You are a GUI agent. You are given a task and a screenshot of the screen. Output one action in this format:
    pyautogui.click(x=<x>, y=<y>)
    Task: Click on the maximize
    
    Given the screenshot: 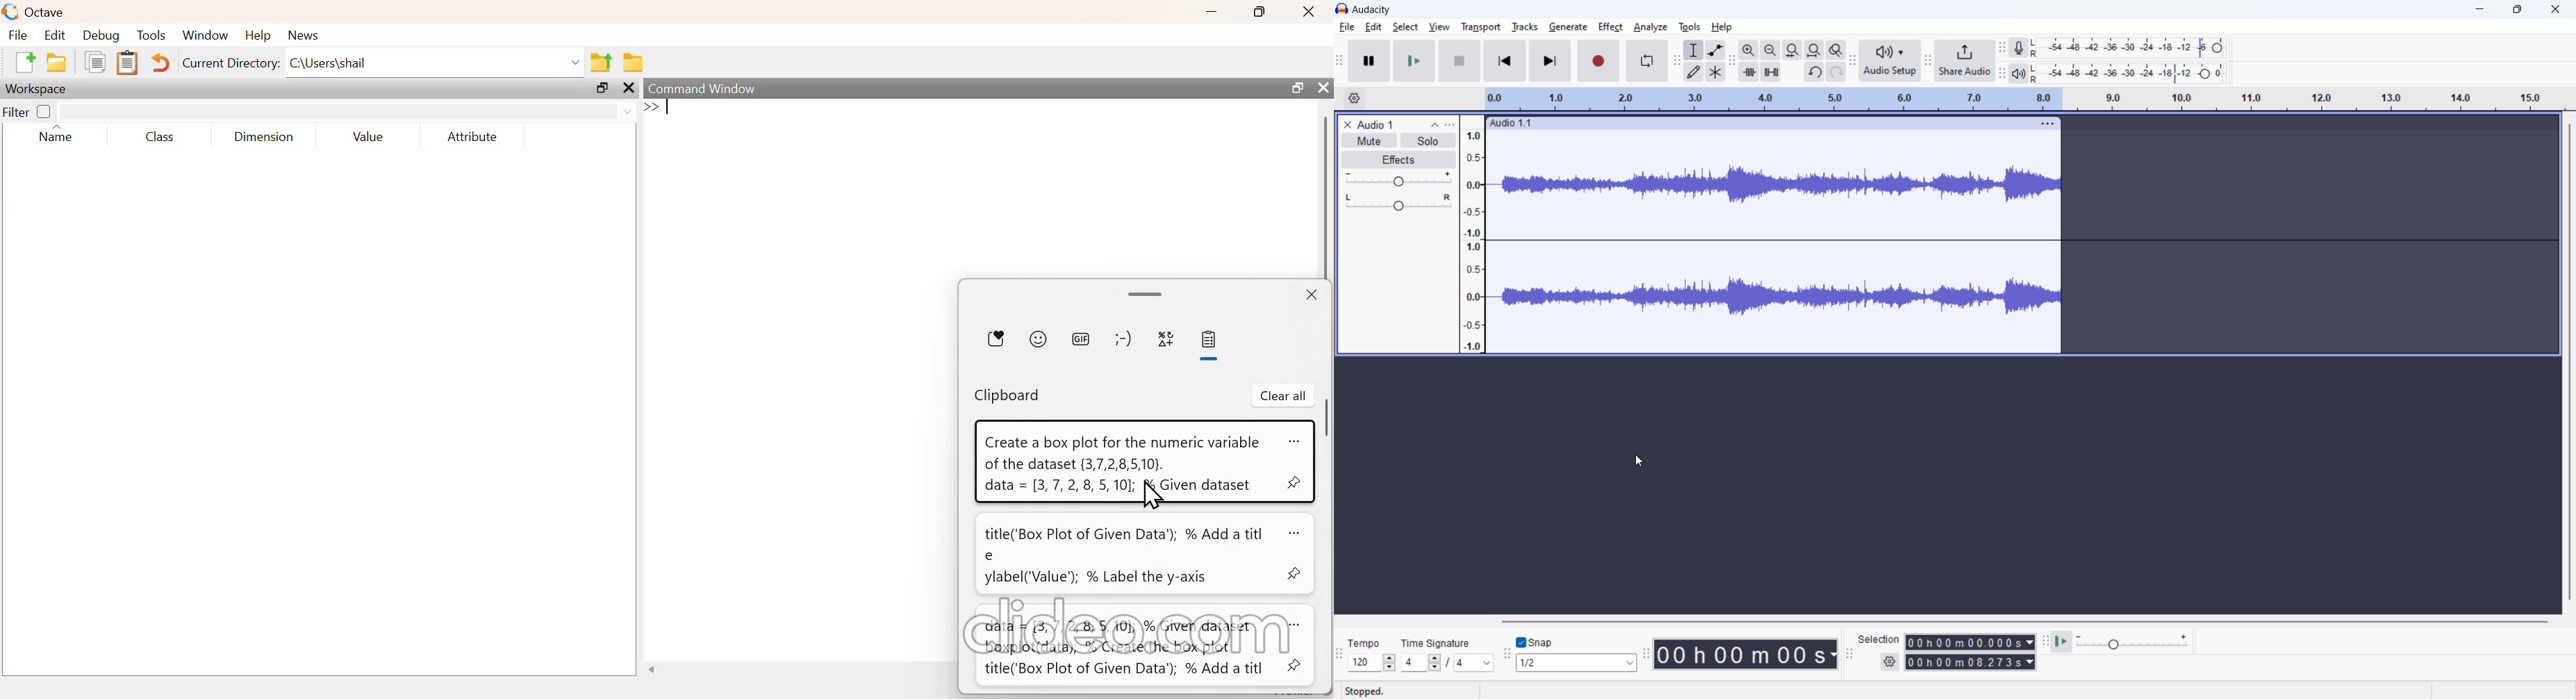 What is the action you would take?
    pyautogui.click(x=1260, y=12)
    